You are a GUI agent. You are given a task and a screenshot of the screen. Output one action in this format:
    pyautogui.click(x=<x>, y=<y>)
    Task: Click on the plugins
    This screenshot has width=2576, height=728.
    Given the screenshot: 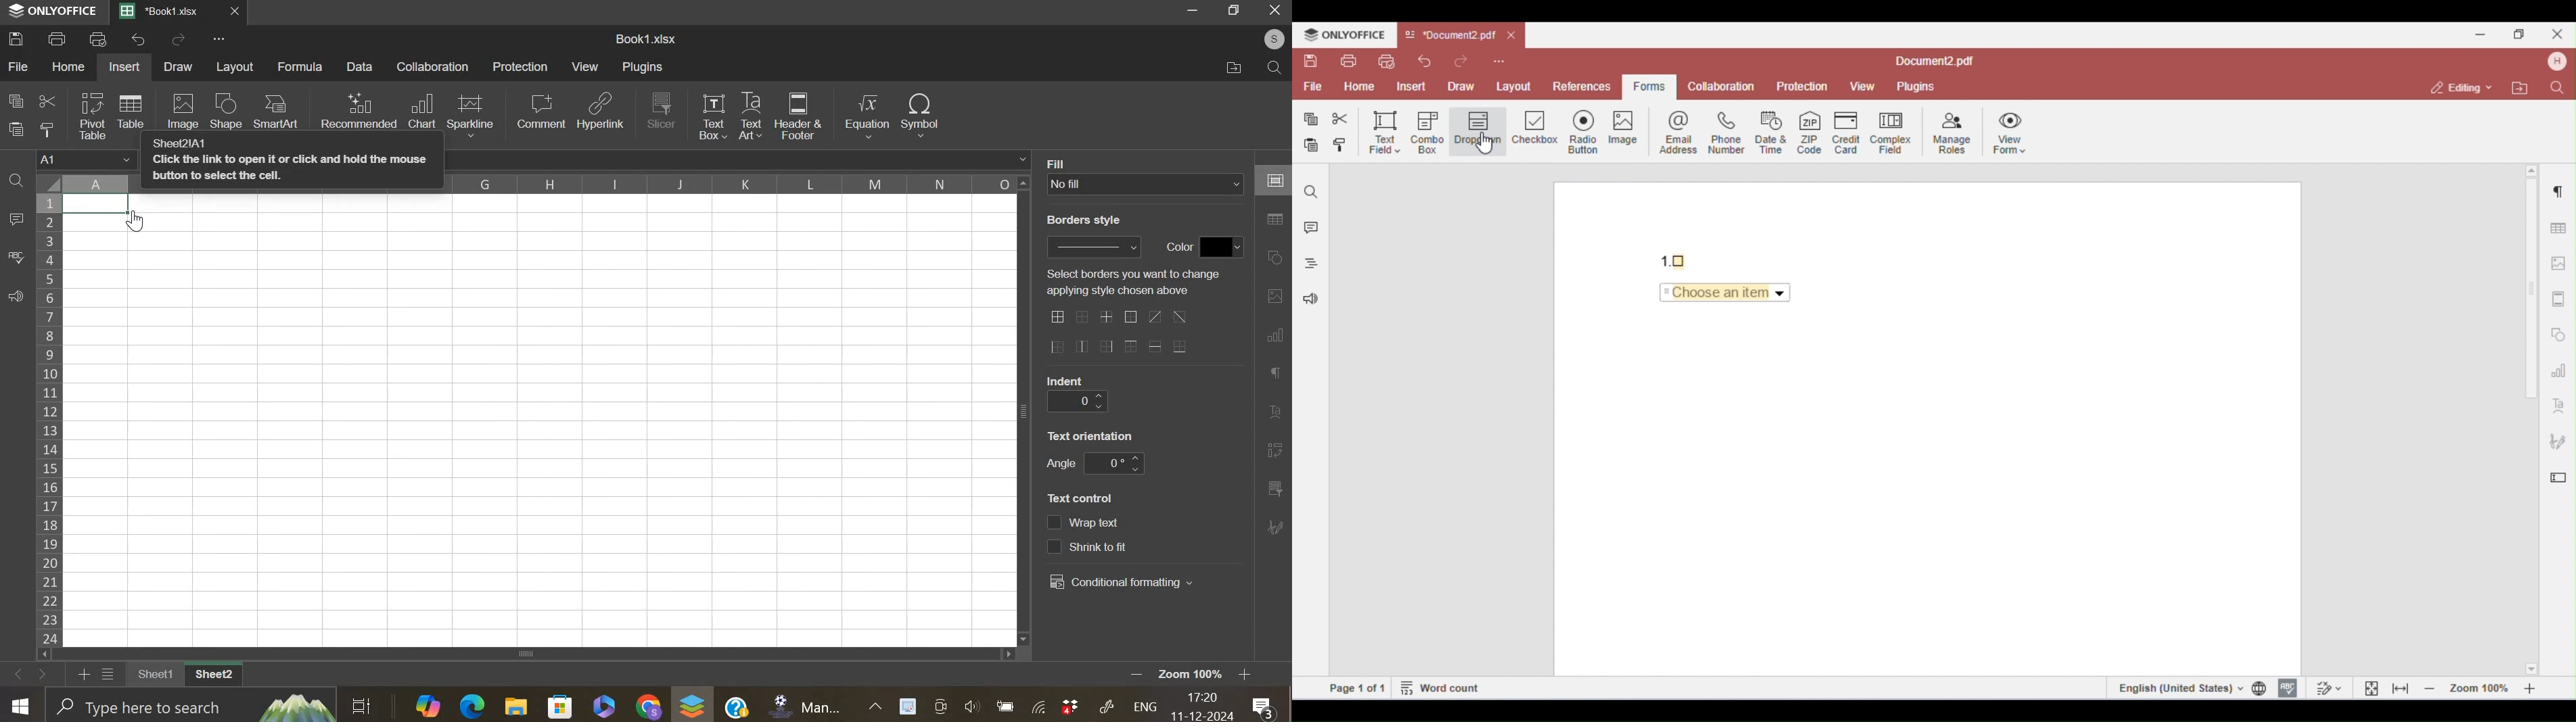 What is the action you would take?
    pyautogui.click(x=642, y=67)
    